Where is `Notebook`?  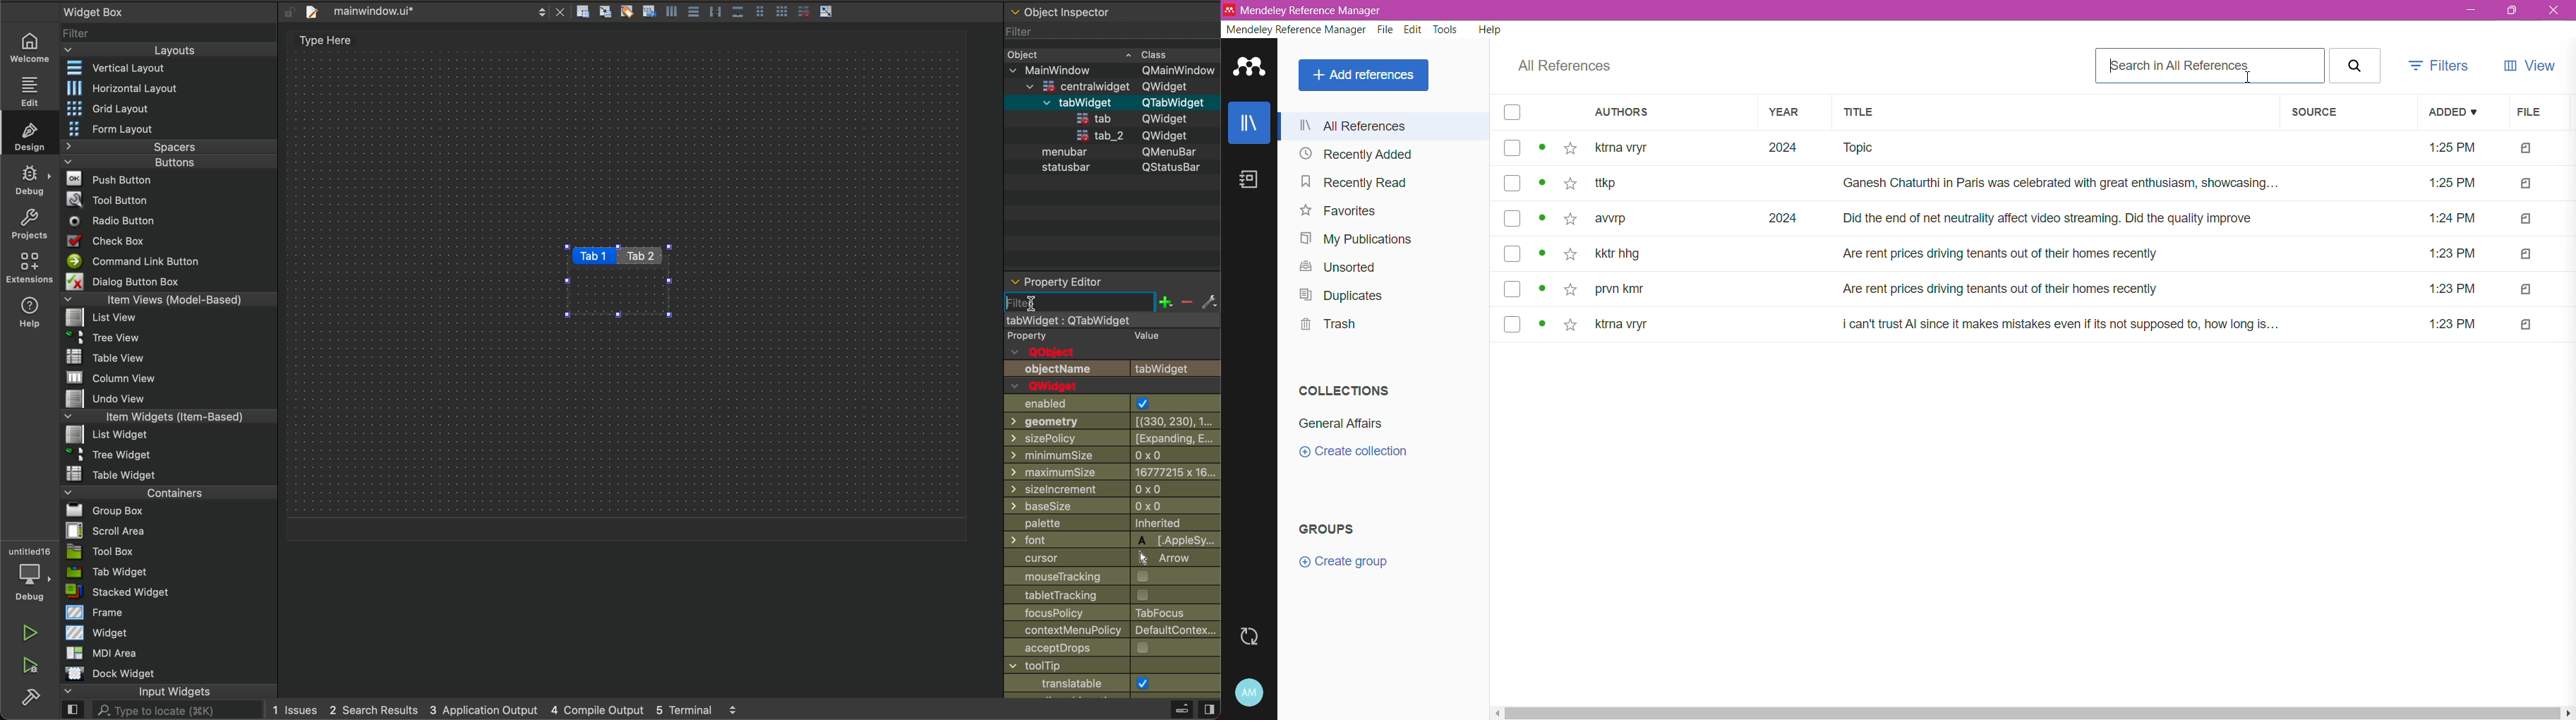
Notebook is located at coordinates (1251, 184).